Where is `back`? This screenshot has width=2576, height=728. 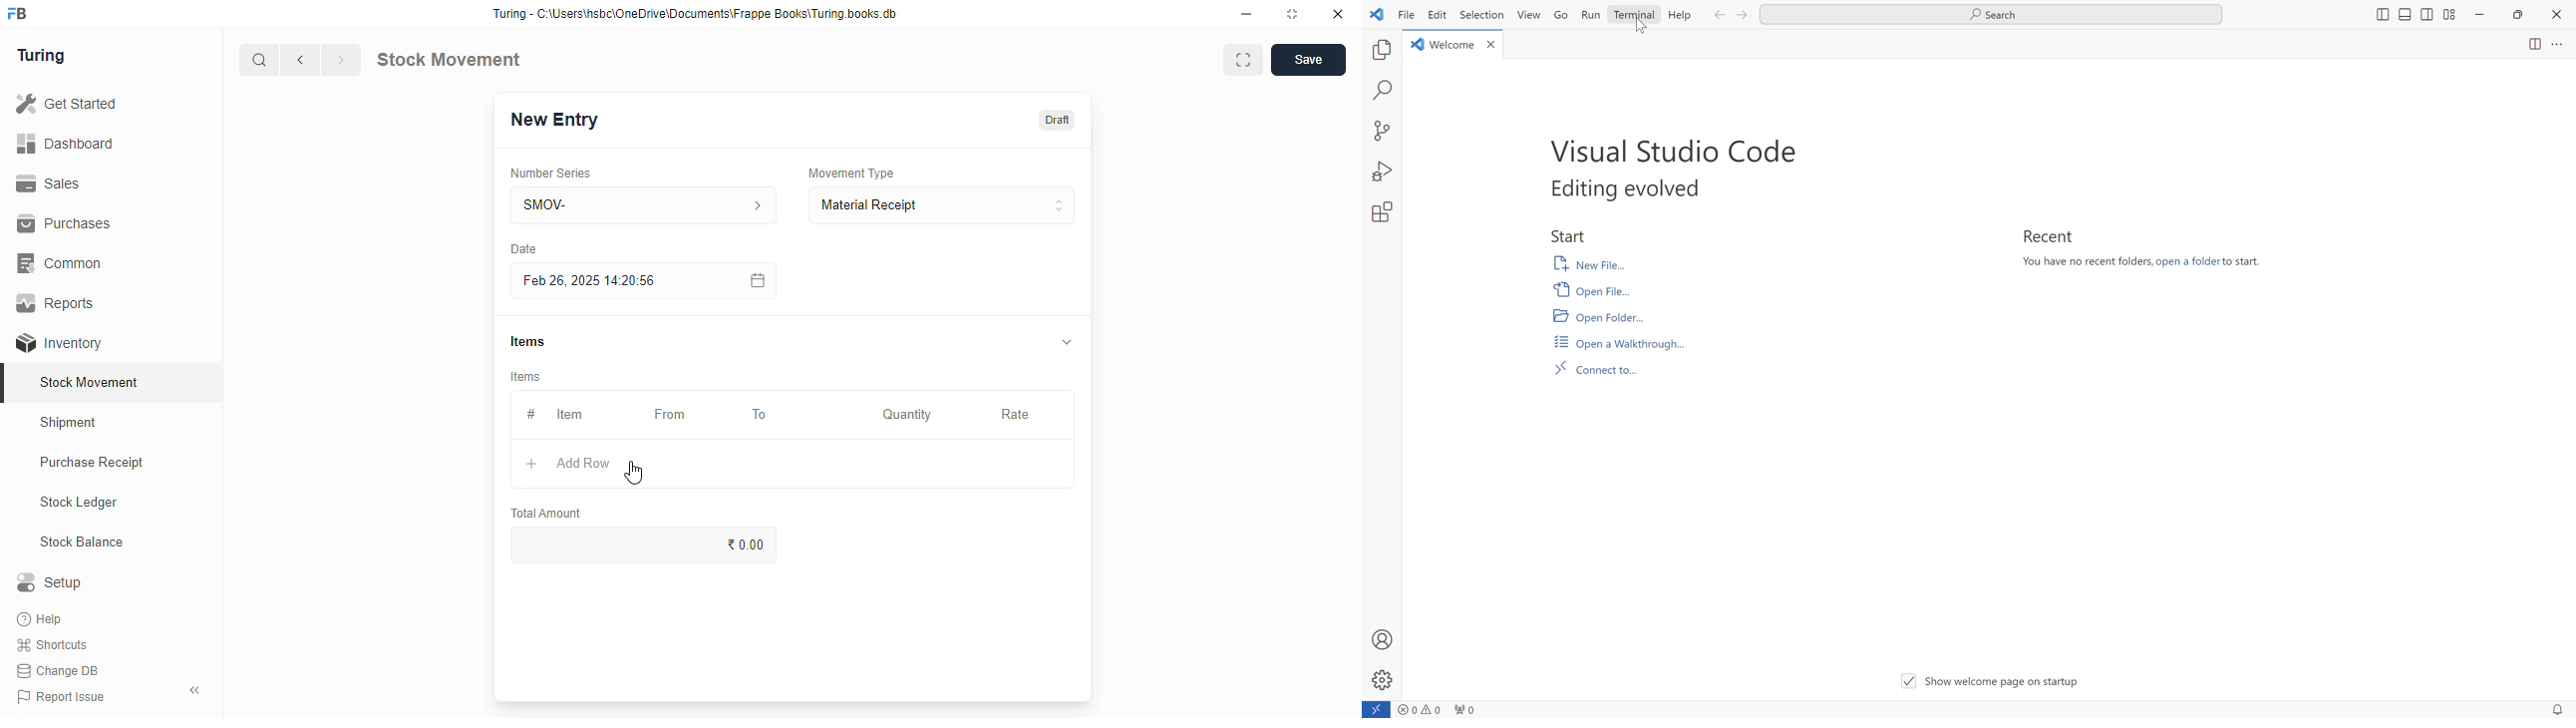 back is located at coordinates (1718, 16).